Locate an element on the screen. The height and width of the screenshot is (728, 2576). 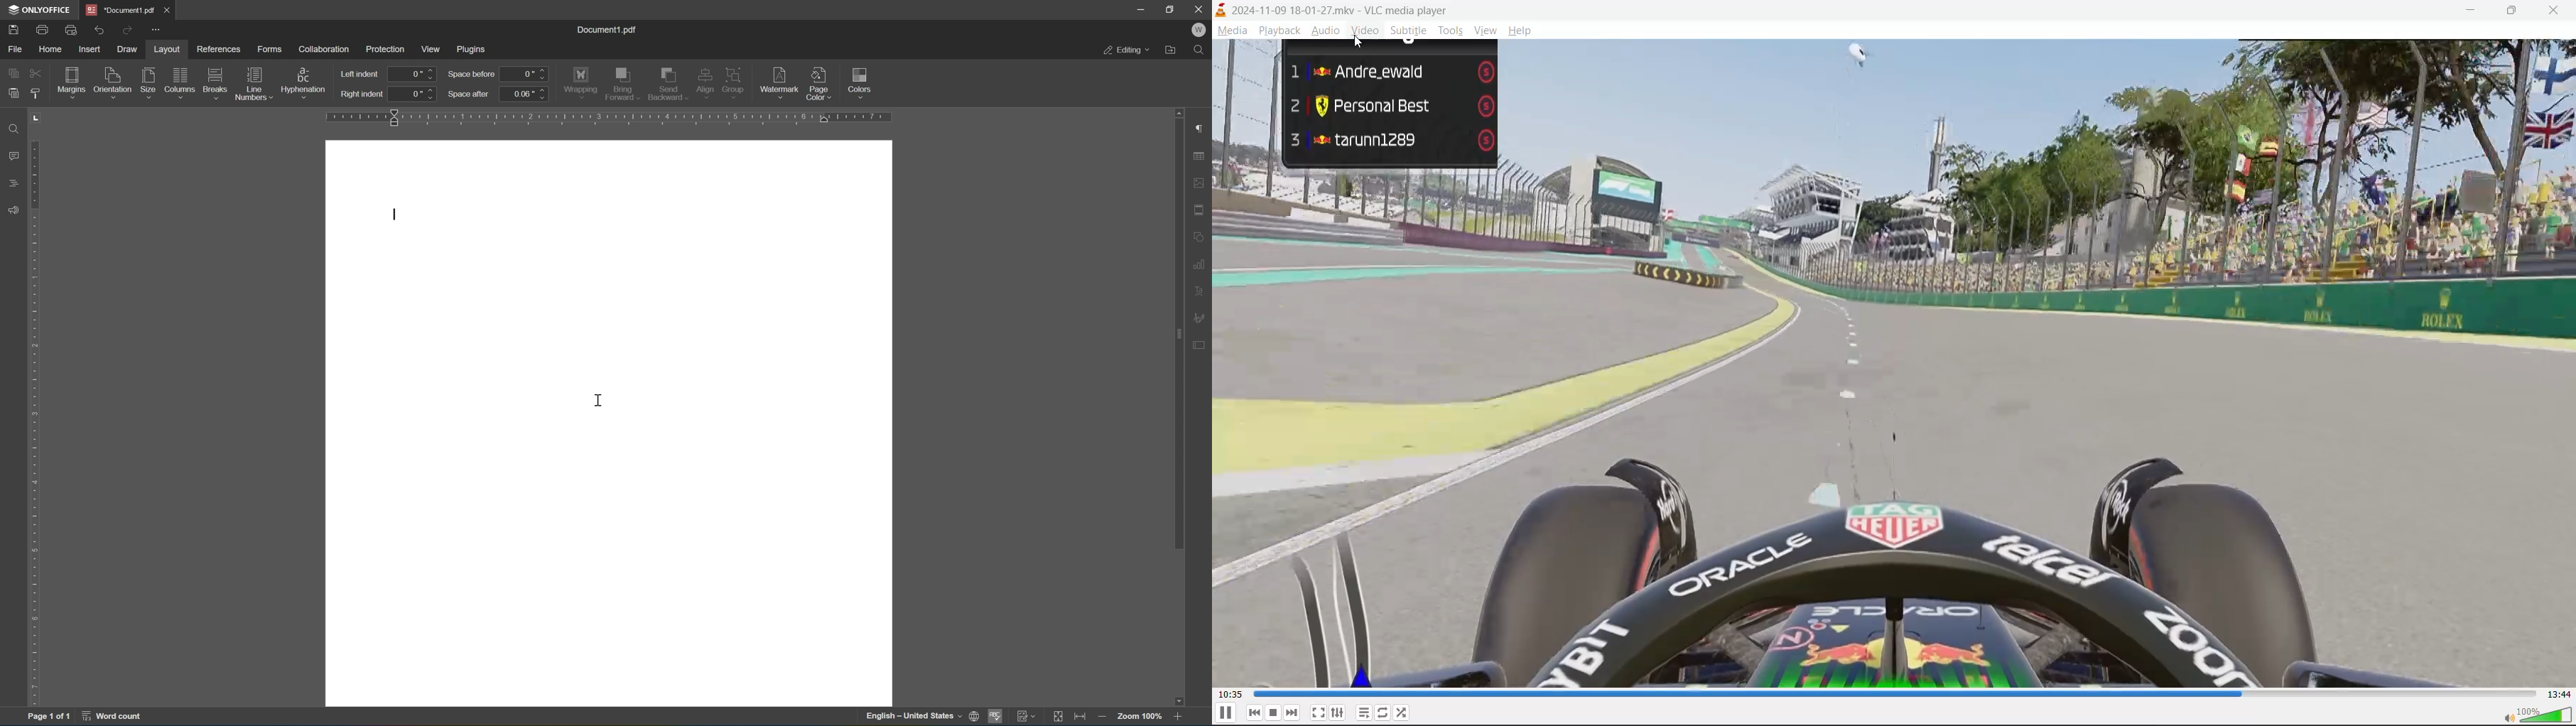
restore down is located at coordinates (1172, 8).